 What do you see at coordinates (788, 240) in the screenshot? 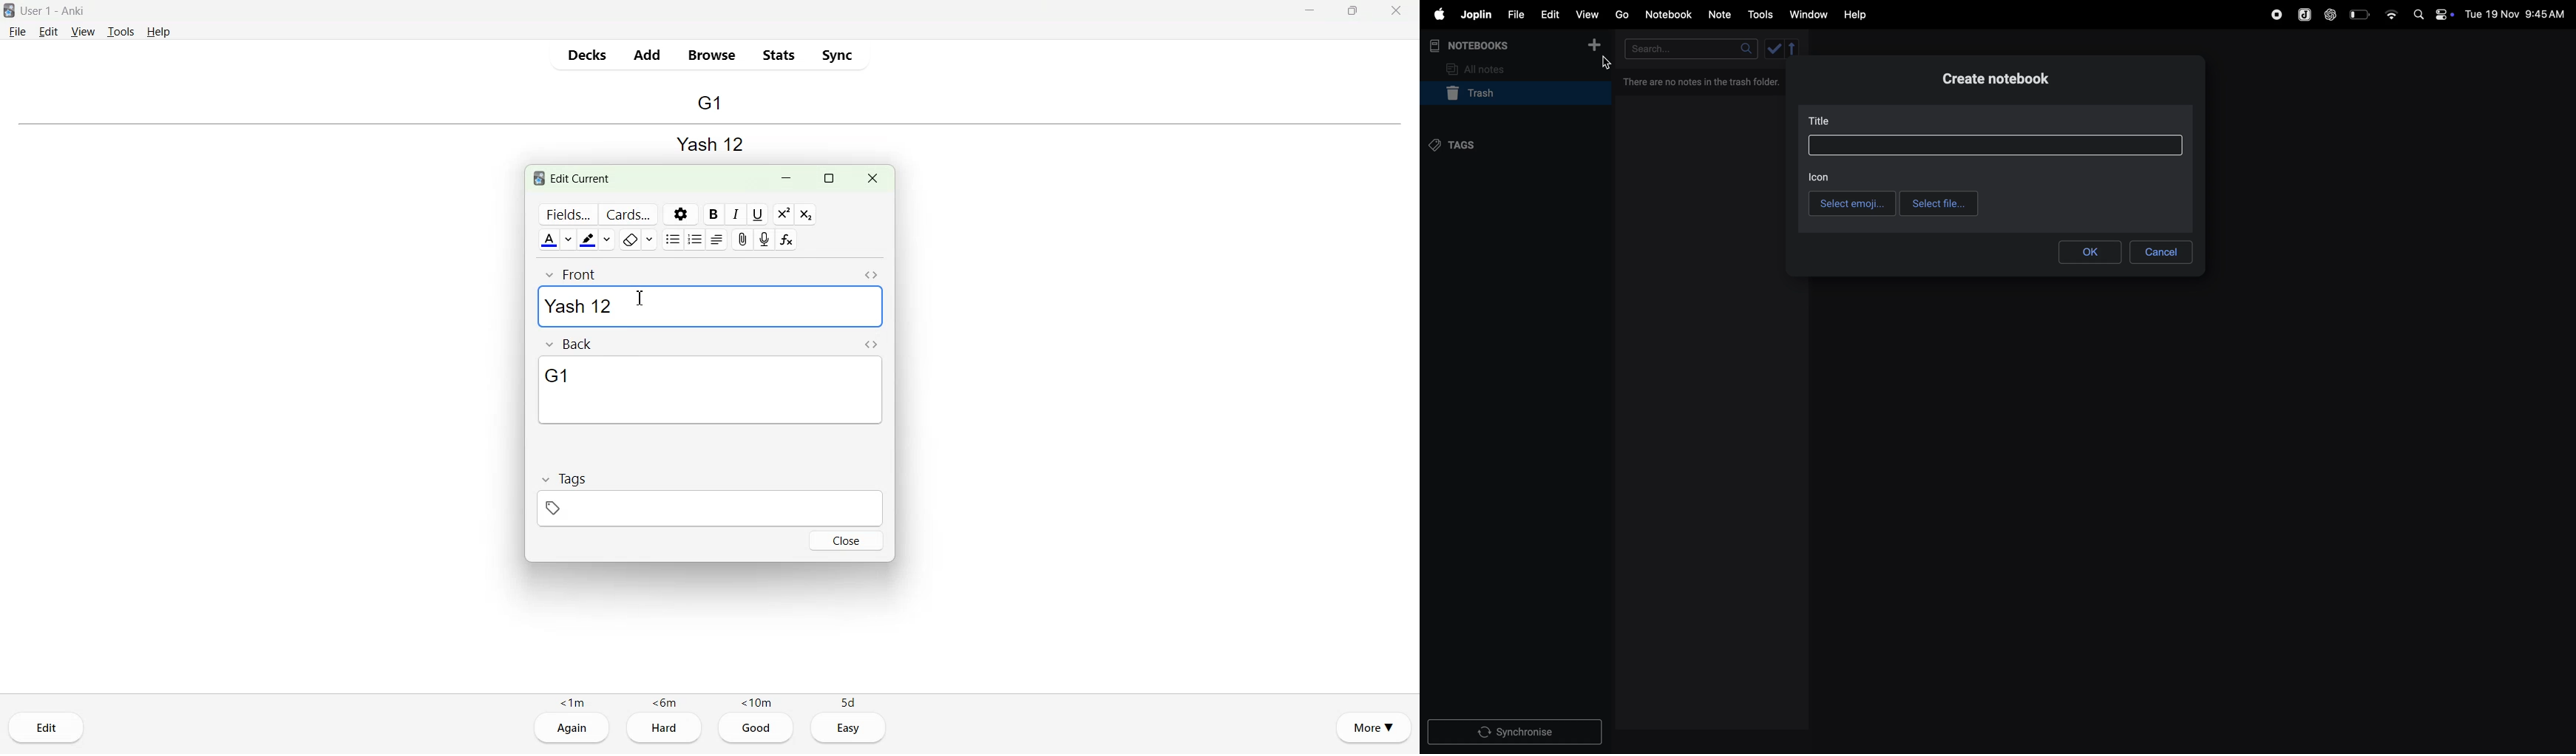
I see `Equations` at bounding box center [788, 240].